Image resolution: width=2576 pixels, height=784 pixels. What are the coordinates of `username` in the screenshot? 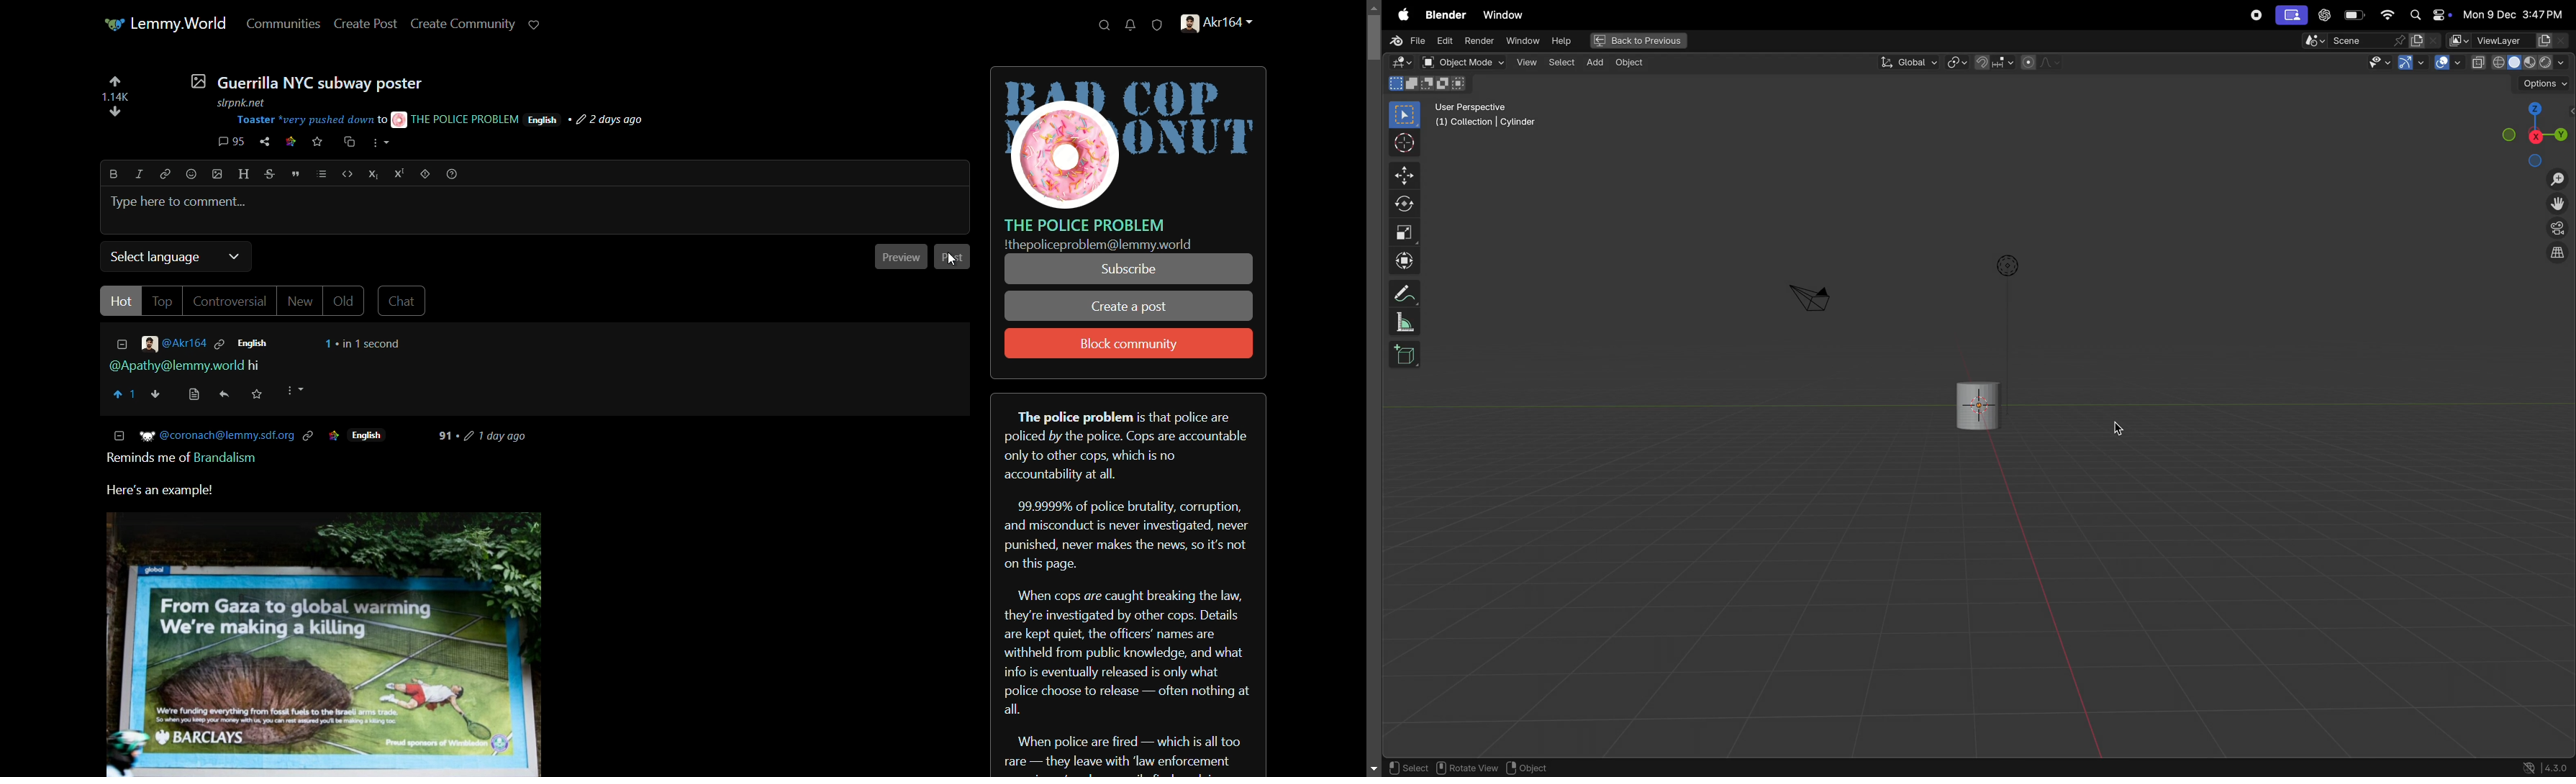 It's located at (171, 344).